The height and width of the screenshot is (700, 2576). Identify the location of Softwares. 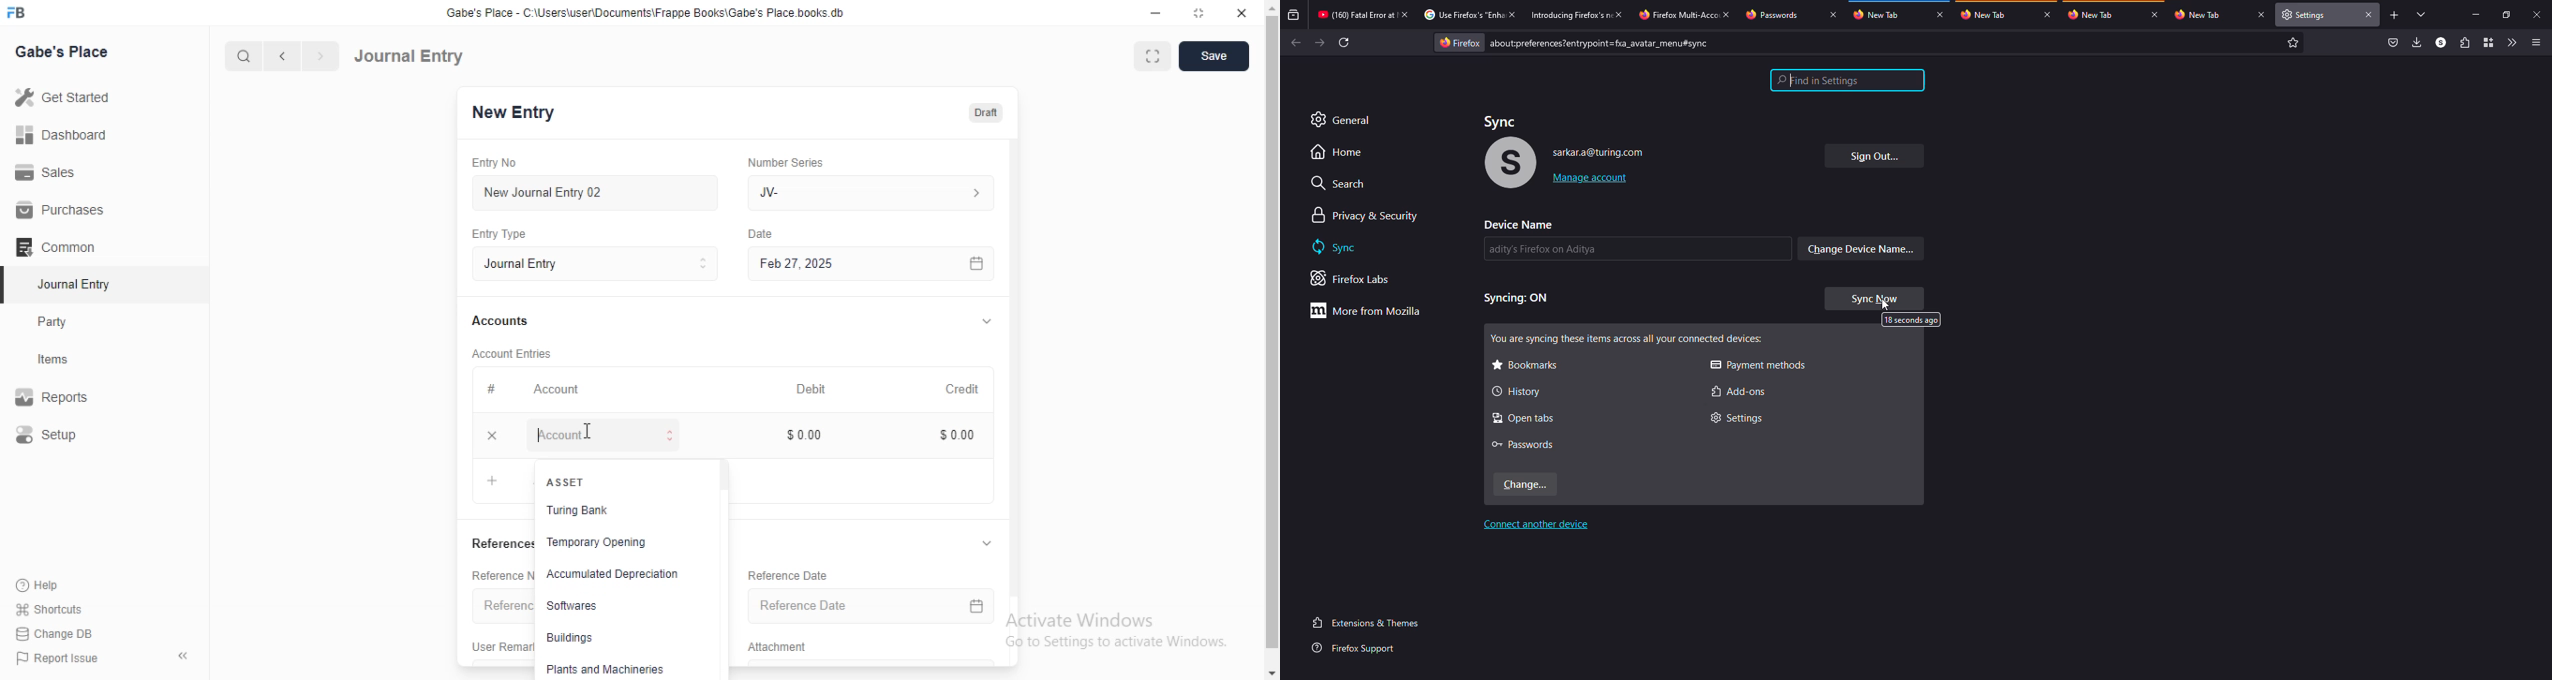
(570, 605).